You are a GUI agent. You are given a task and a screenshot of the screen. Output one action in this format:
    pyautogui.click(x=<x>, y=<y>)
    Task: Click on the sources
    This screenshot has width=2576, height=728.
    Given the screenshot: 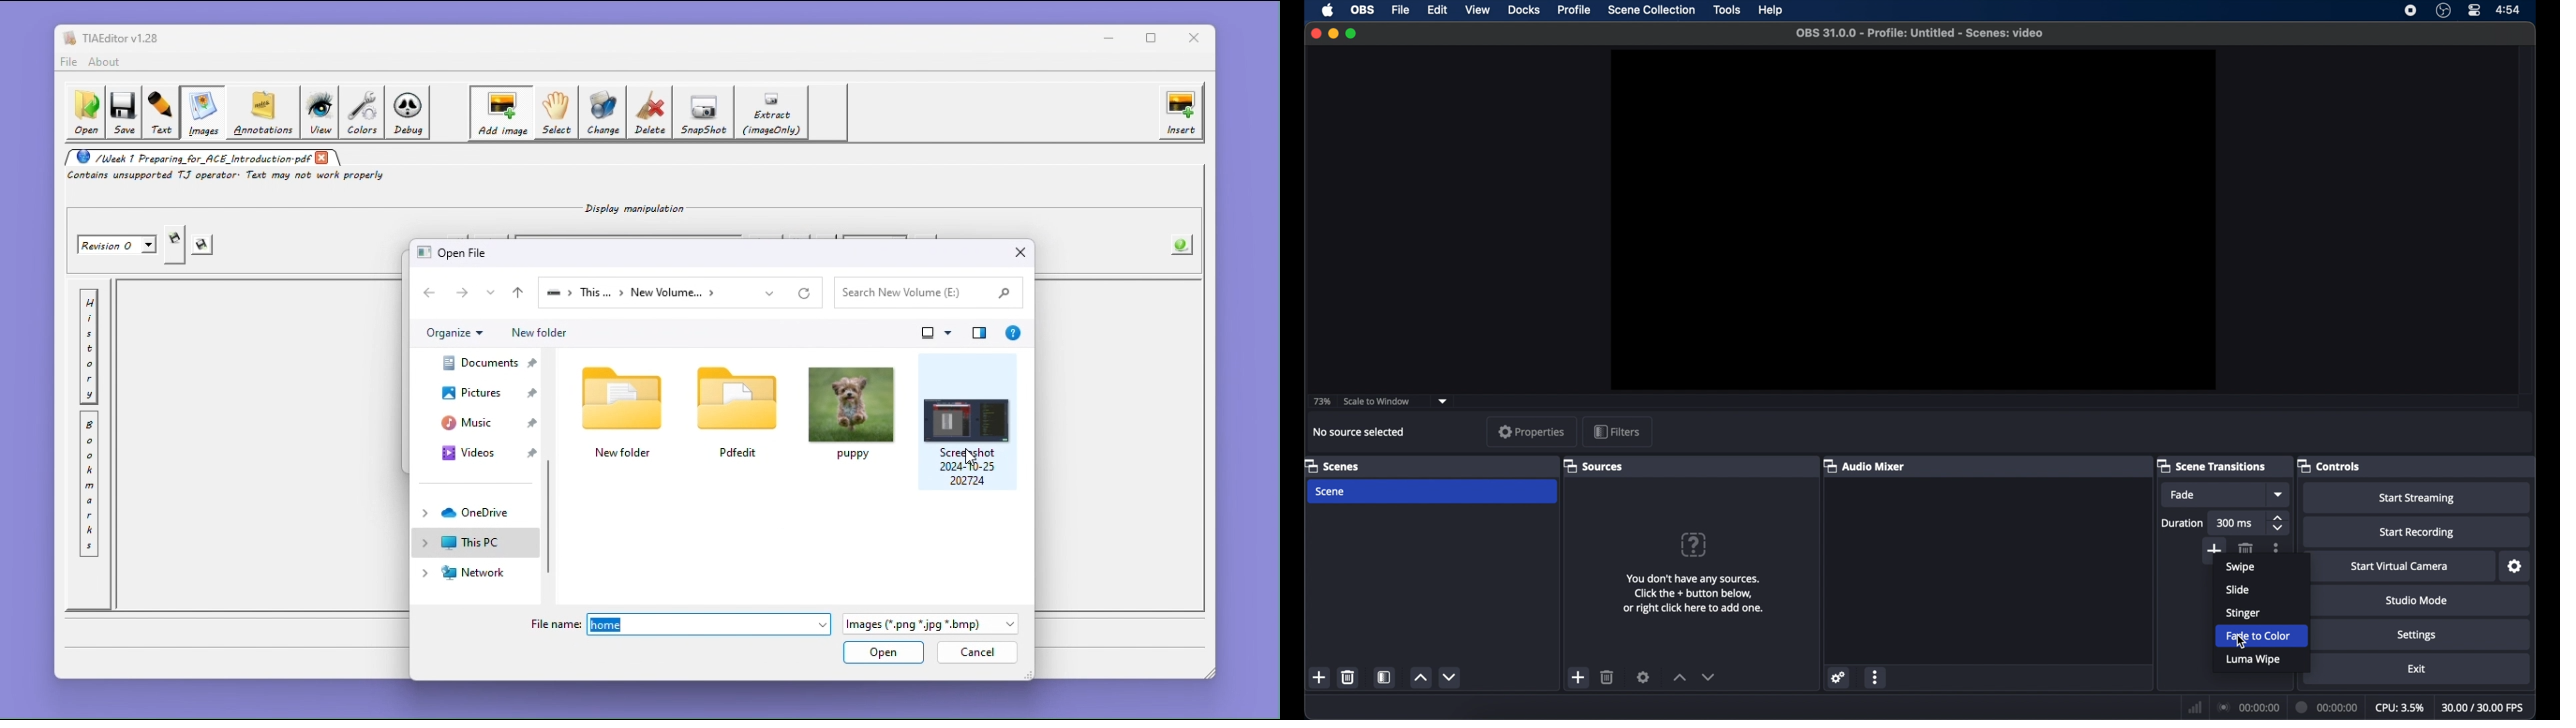 What is the action you would take?
    pyautogui.click(x=1593, y=465)
    